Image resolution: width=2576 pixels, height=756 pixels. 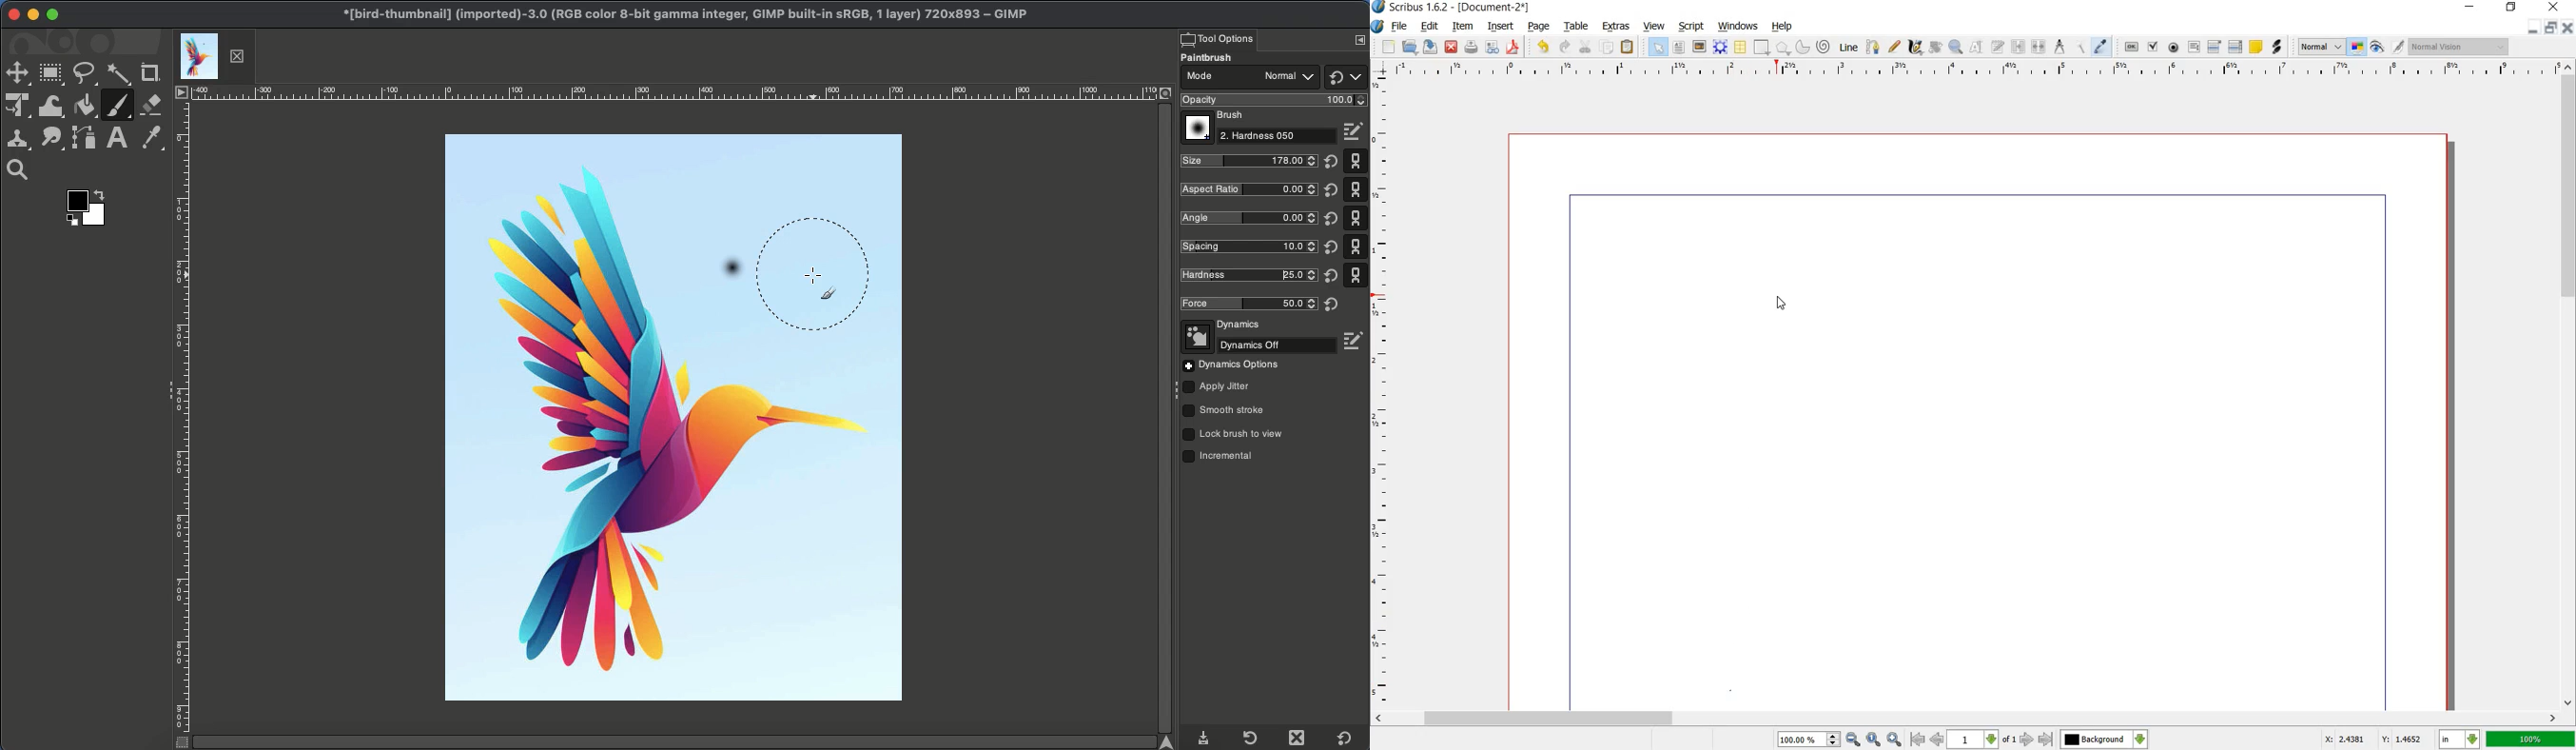 What do you see at coordinates (1429, 27) in the screenshot?
I see `EDIT` at bounding box center [1429, 27].